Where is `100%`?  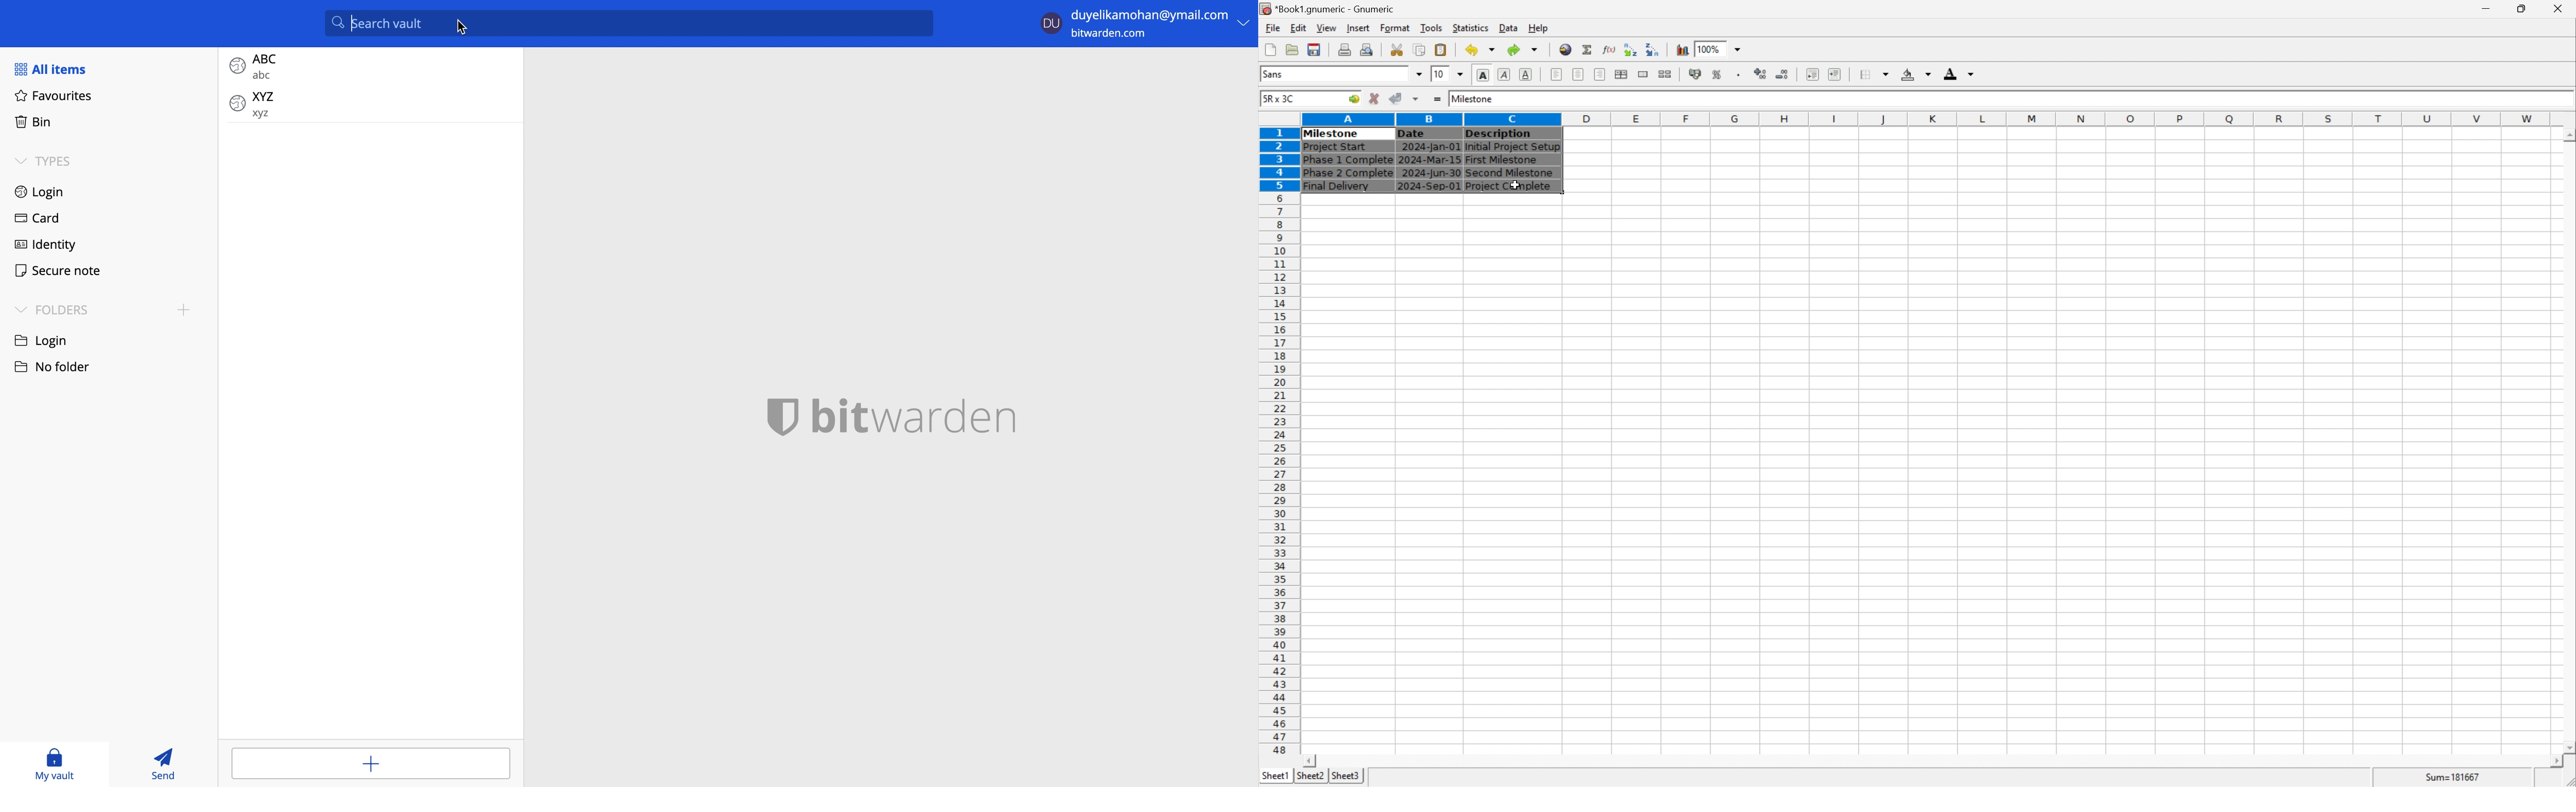
100% is located at coordinates (1711, 47).